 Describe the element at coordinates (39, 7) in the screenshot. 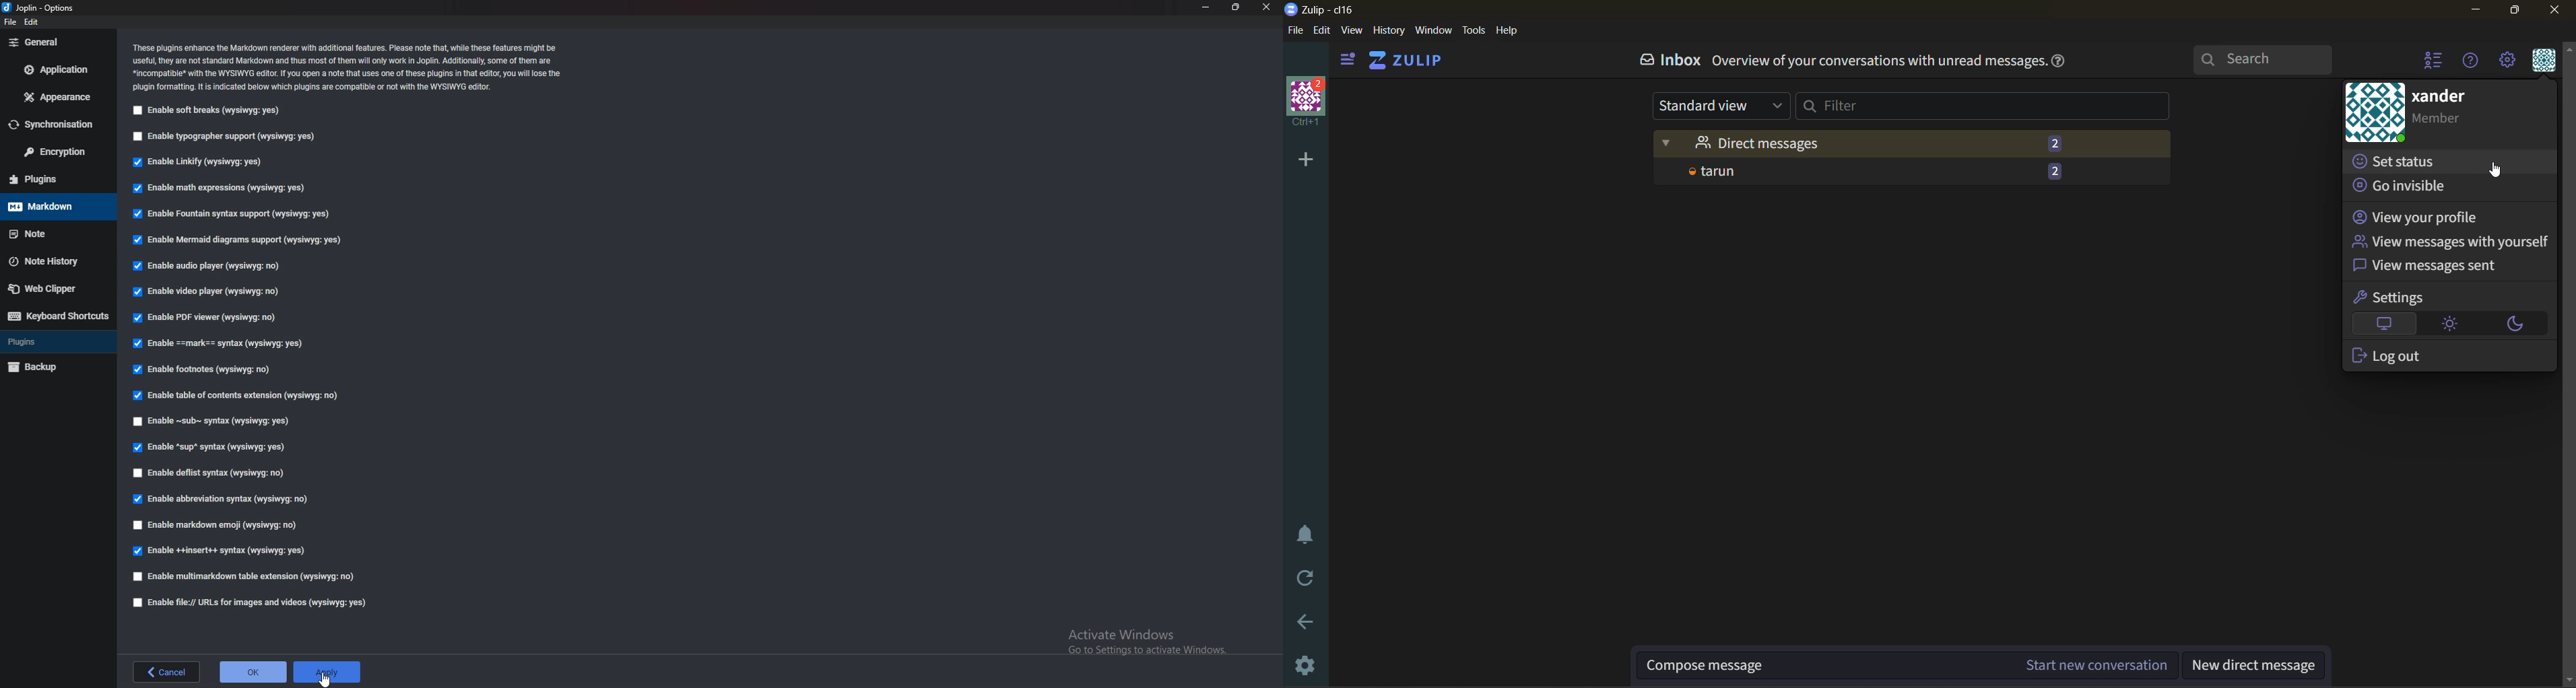

I see `options` at that location.